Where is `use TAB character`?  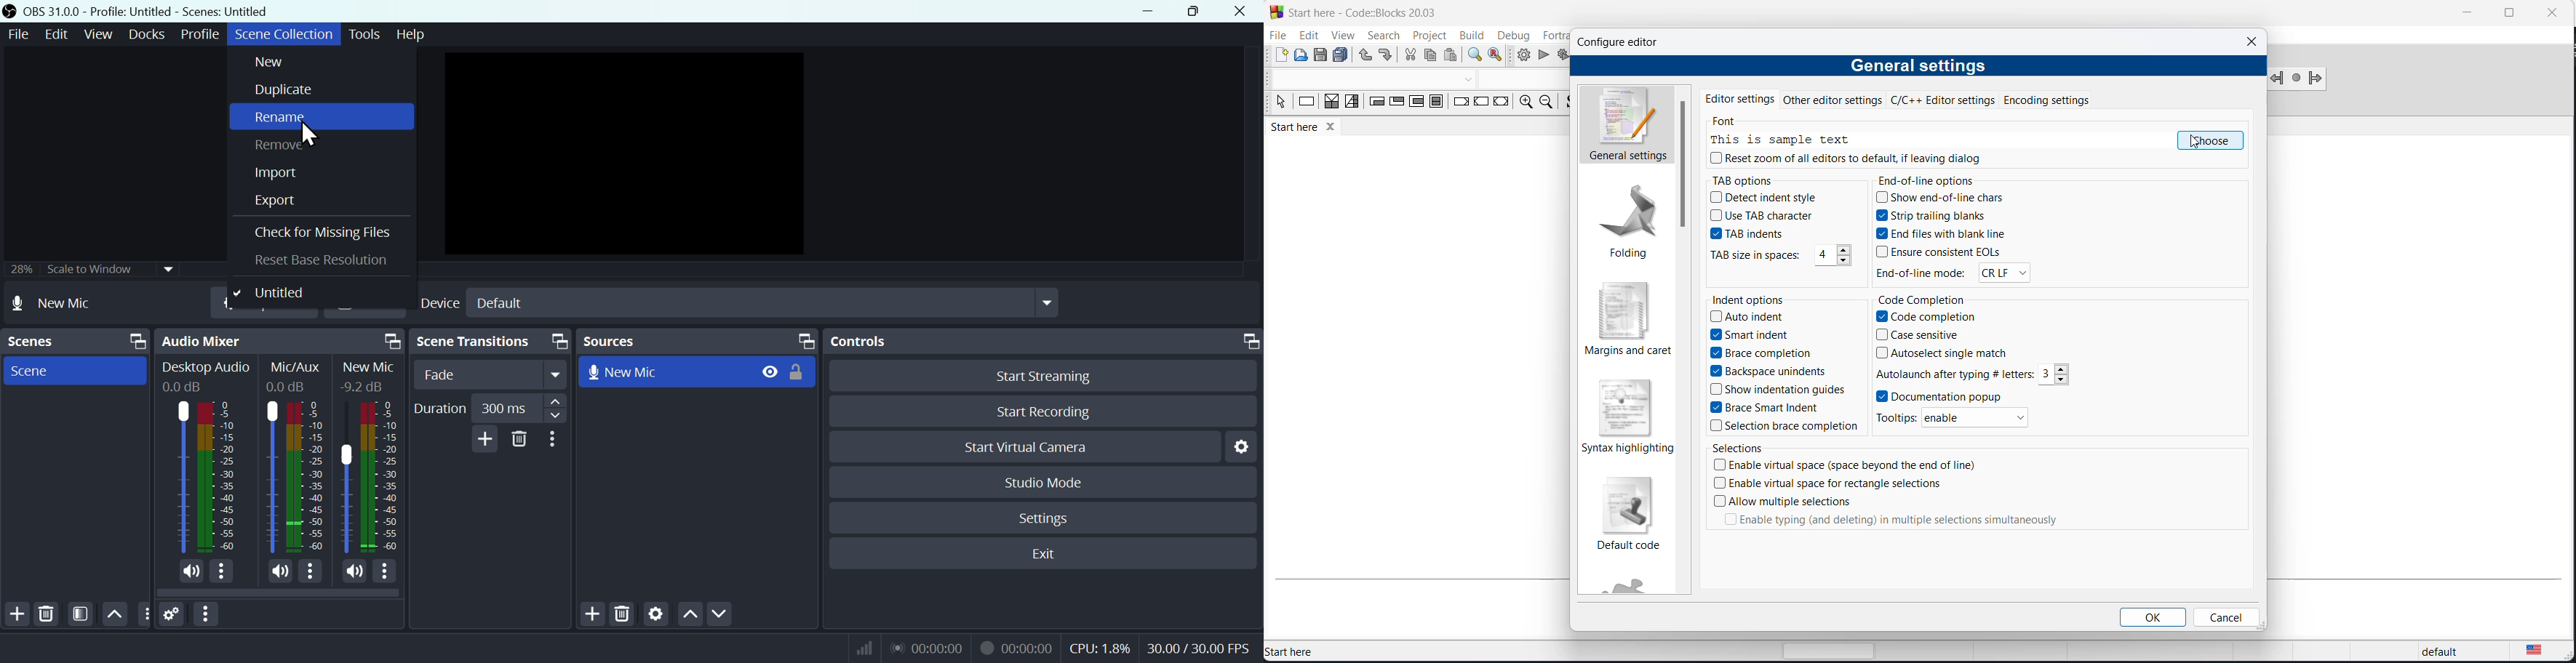 use TAB character is located at coordinates (1763, 217).